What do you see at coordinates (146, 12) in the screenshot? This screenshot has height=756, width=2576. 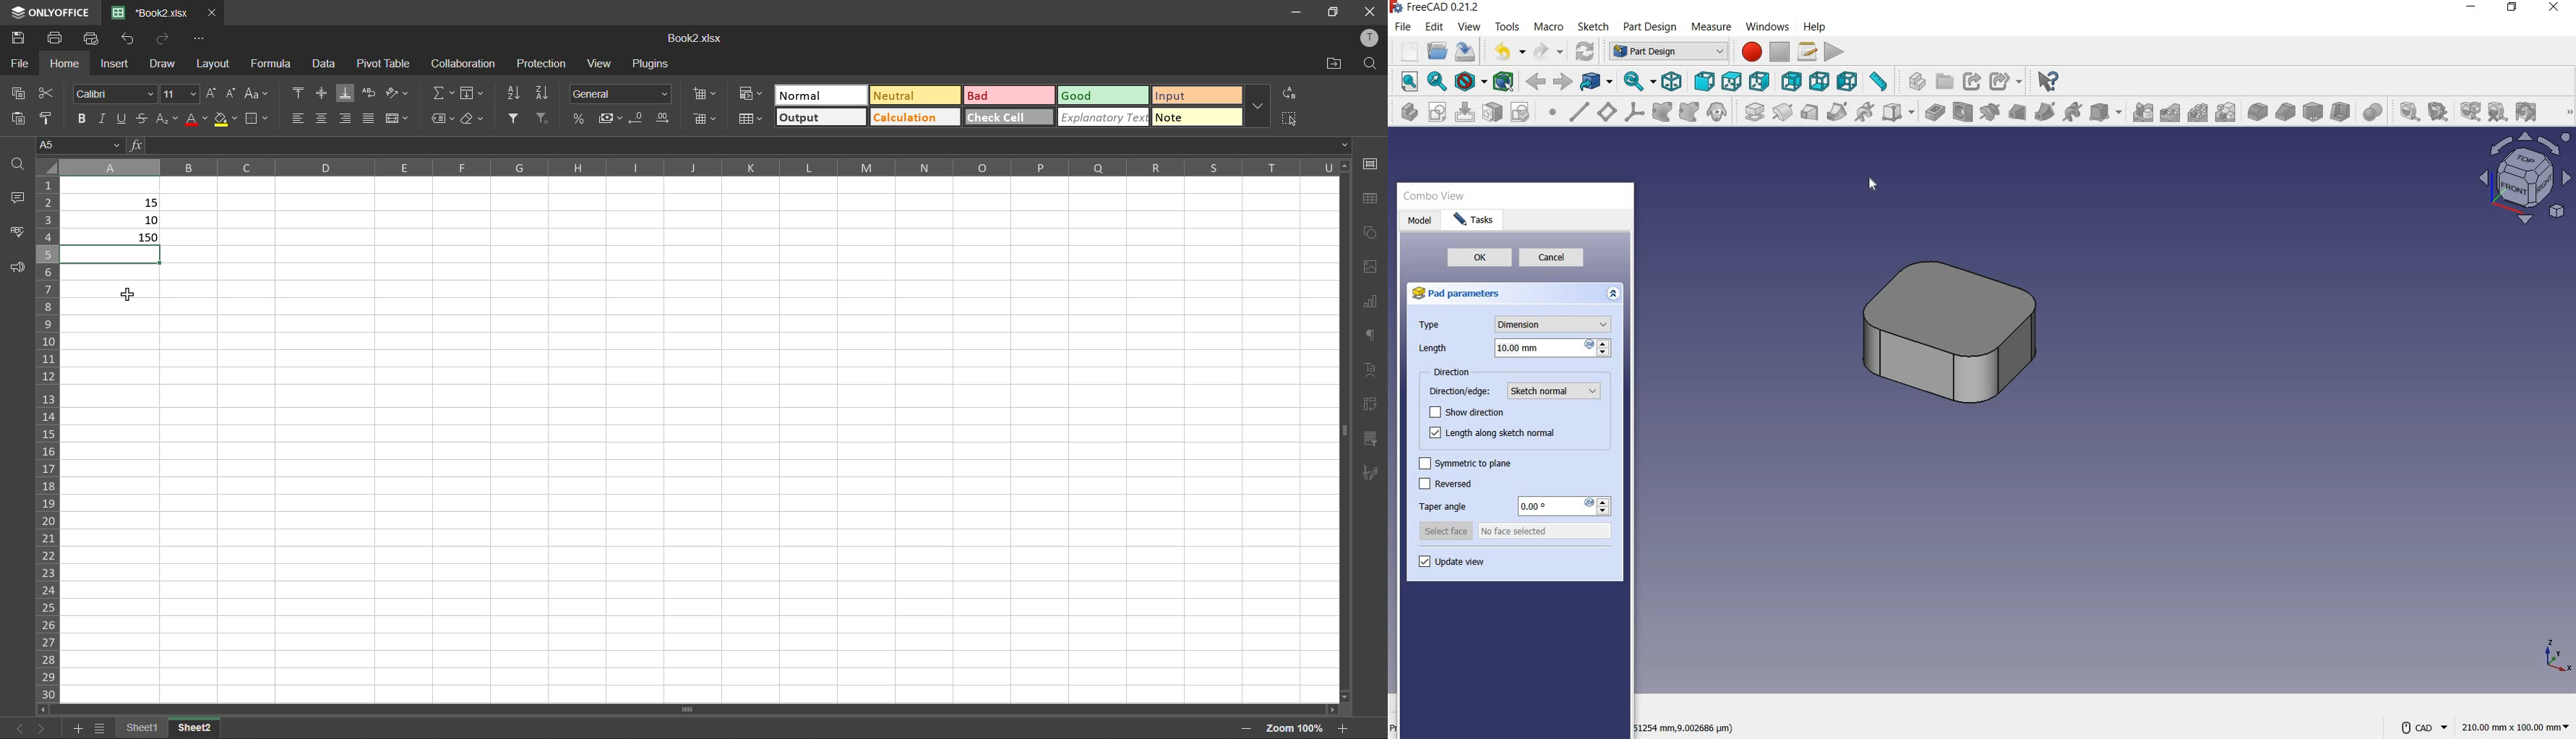 I see `book2.xlsx` at bounding box center [146, 12].